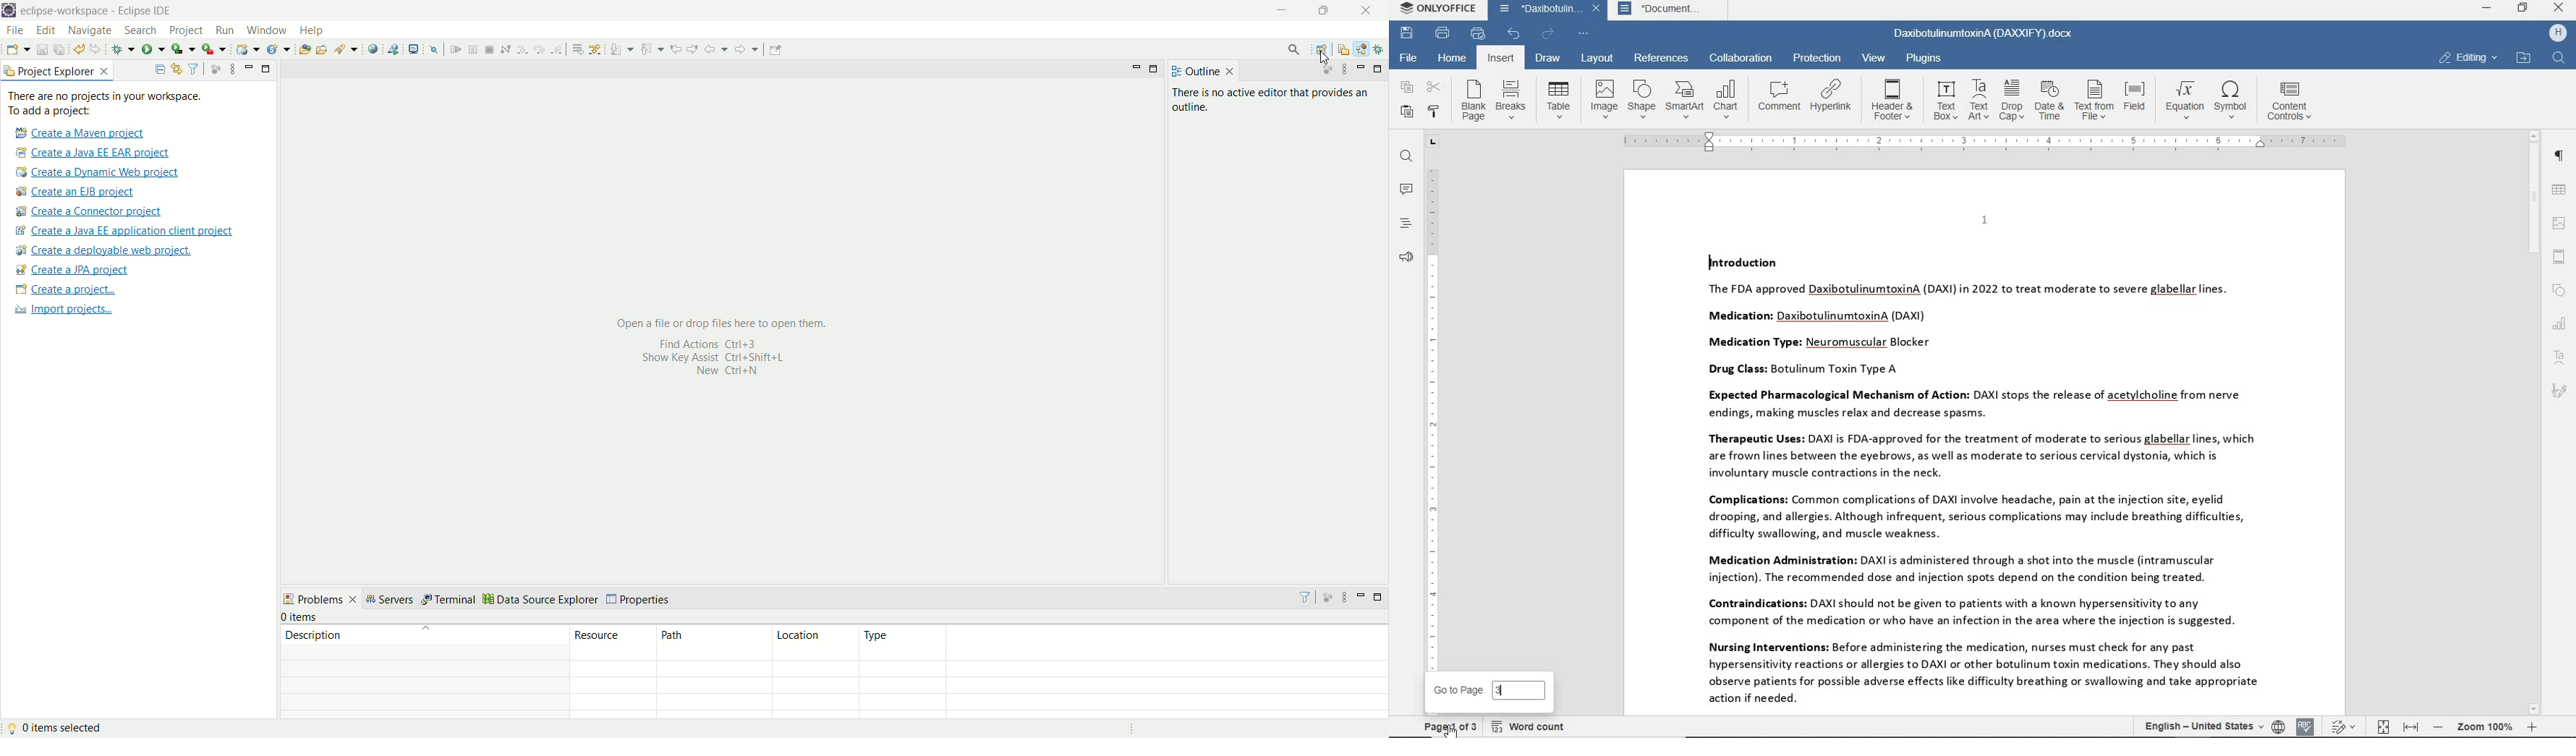  Describe the element at coordinates (1380, 598) in the screenshot. I see `maximize` at that location.